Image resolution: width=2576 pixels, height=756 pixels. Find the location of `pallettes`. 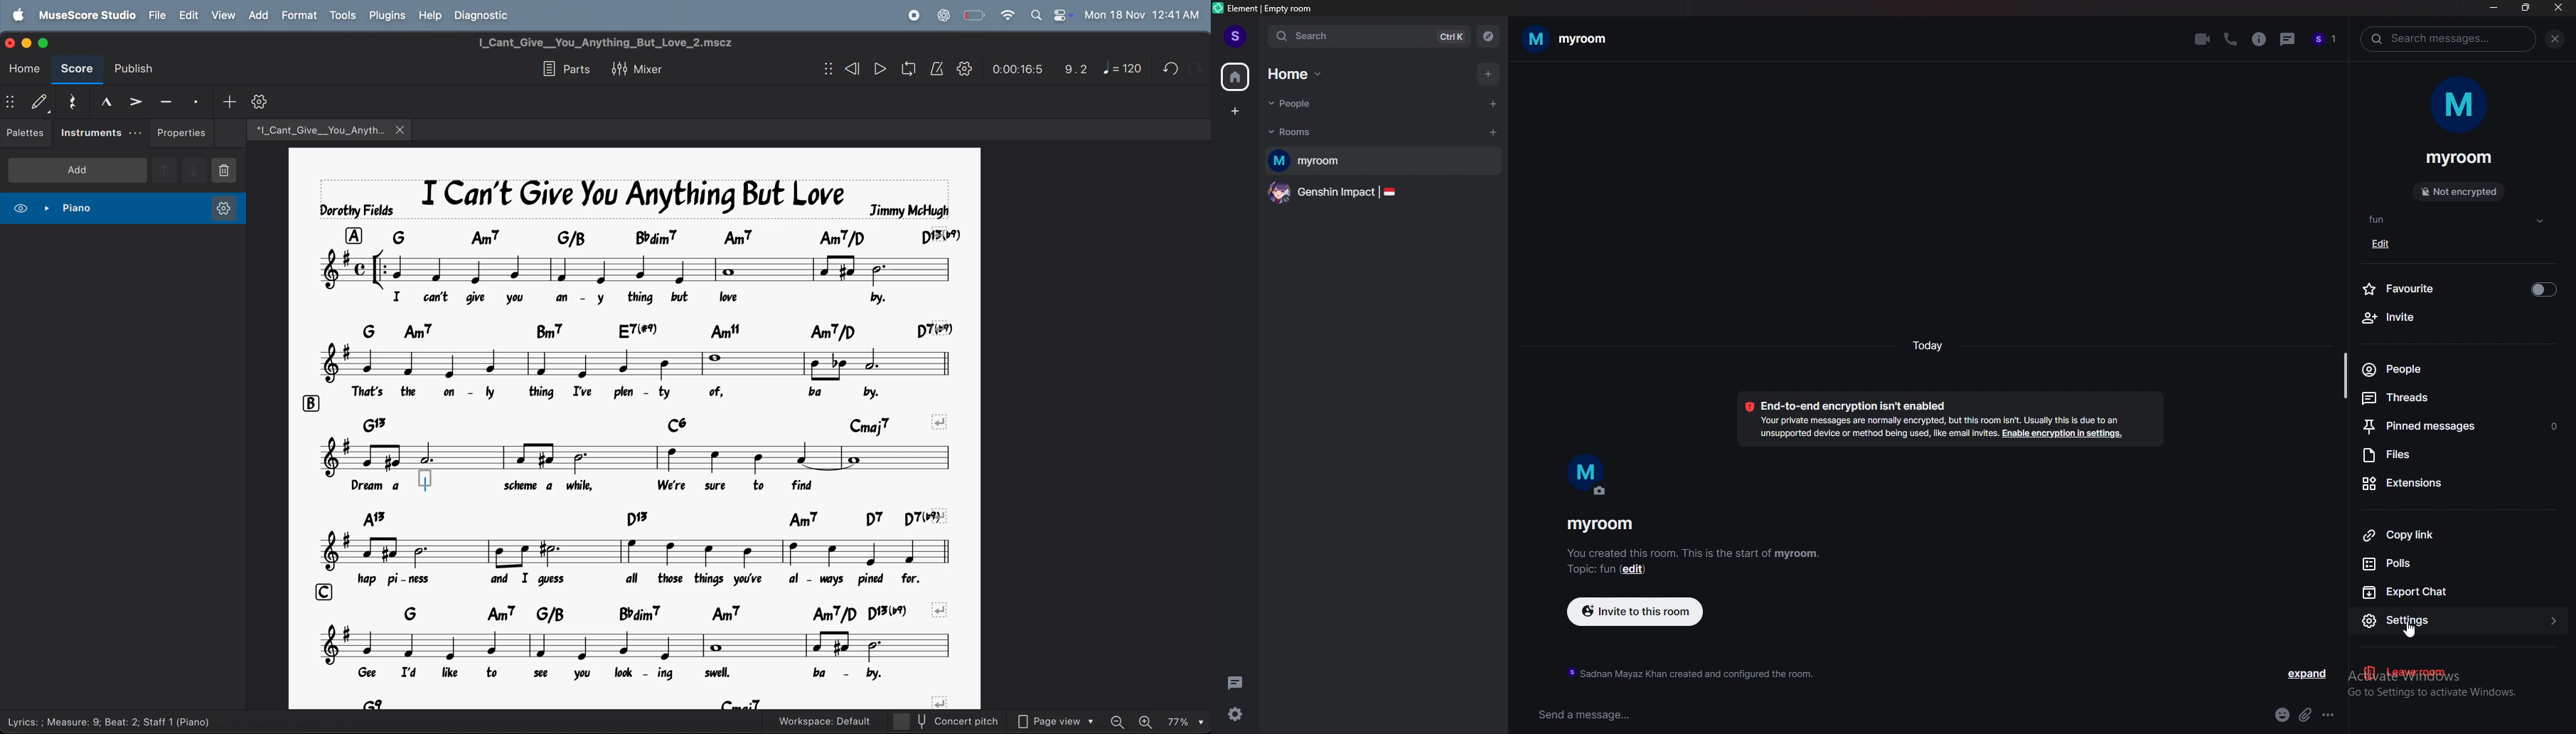

pallettes is located at coordinates (26, 133).